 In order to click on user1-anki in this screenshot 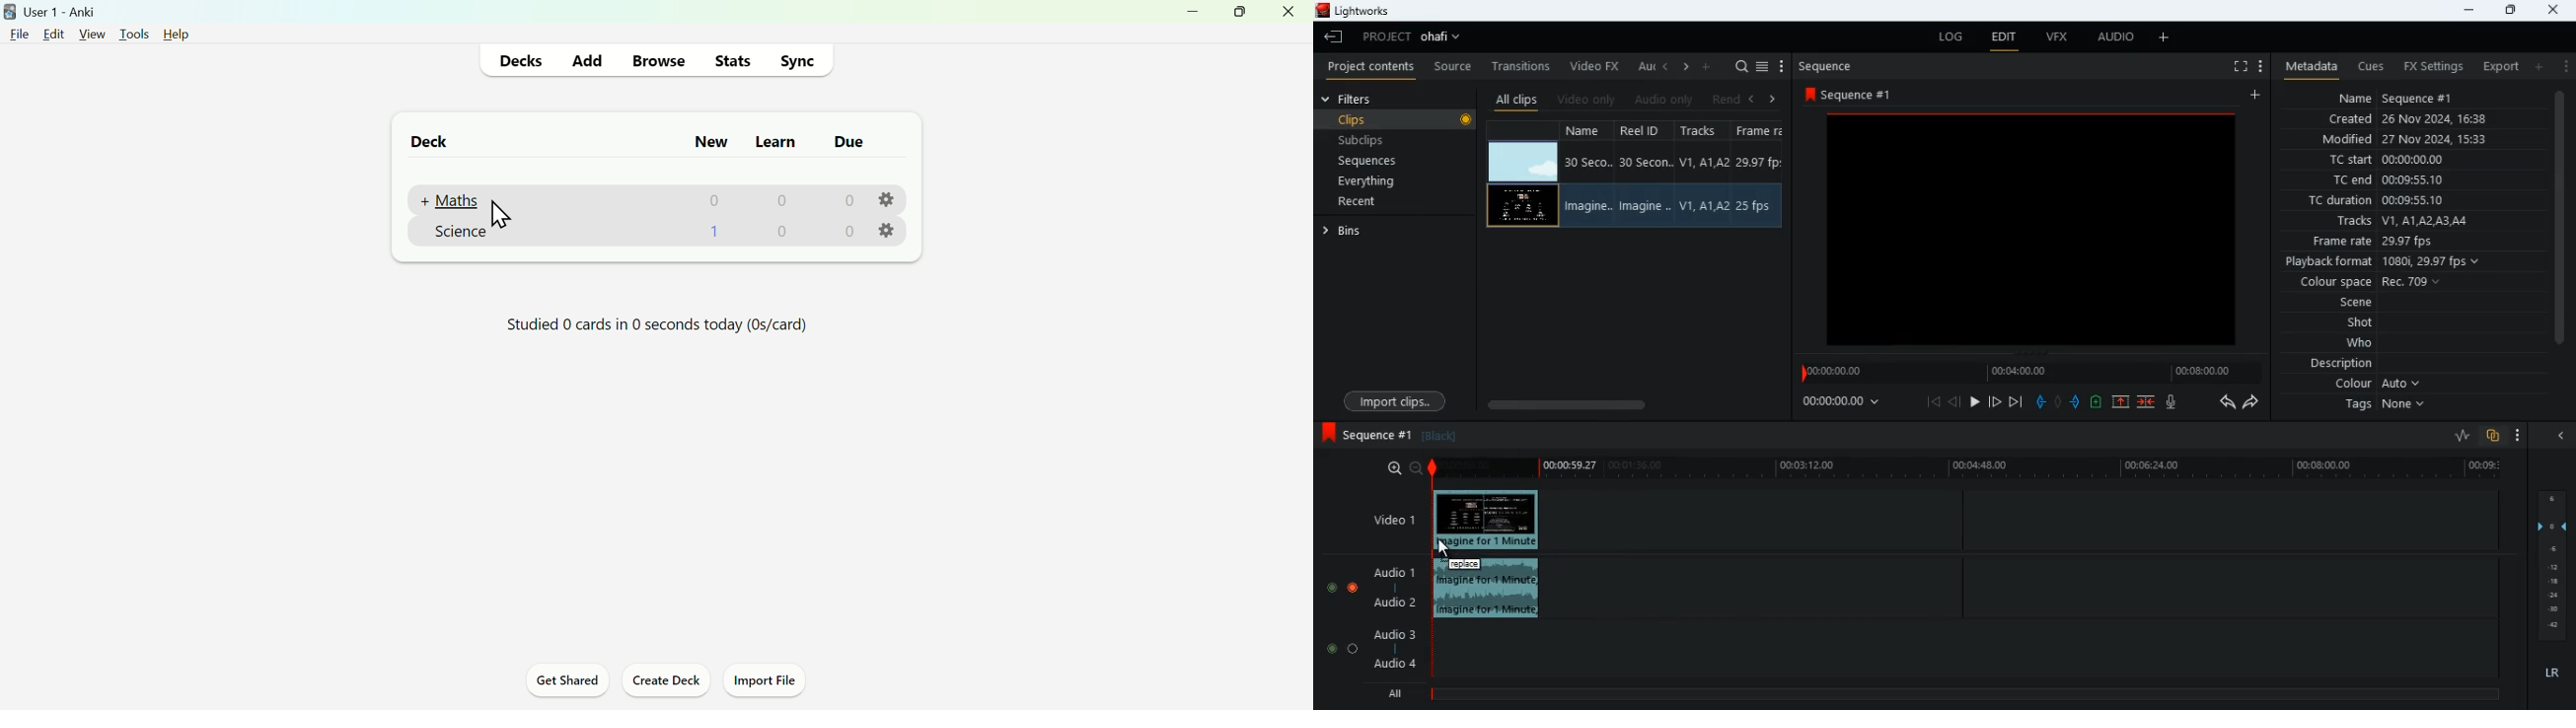, I will do `click(51, 11)`.